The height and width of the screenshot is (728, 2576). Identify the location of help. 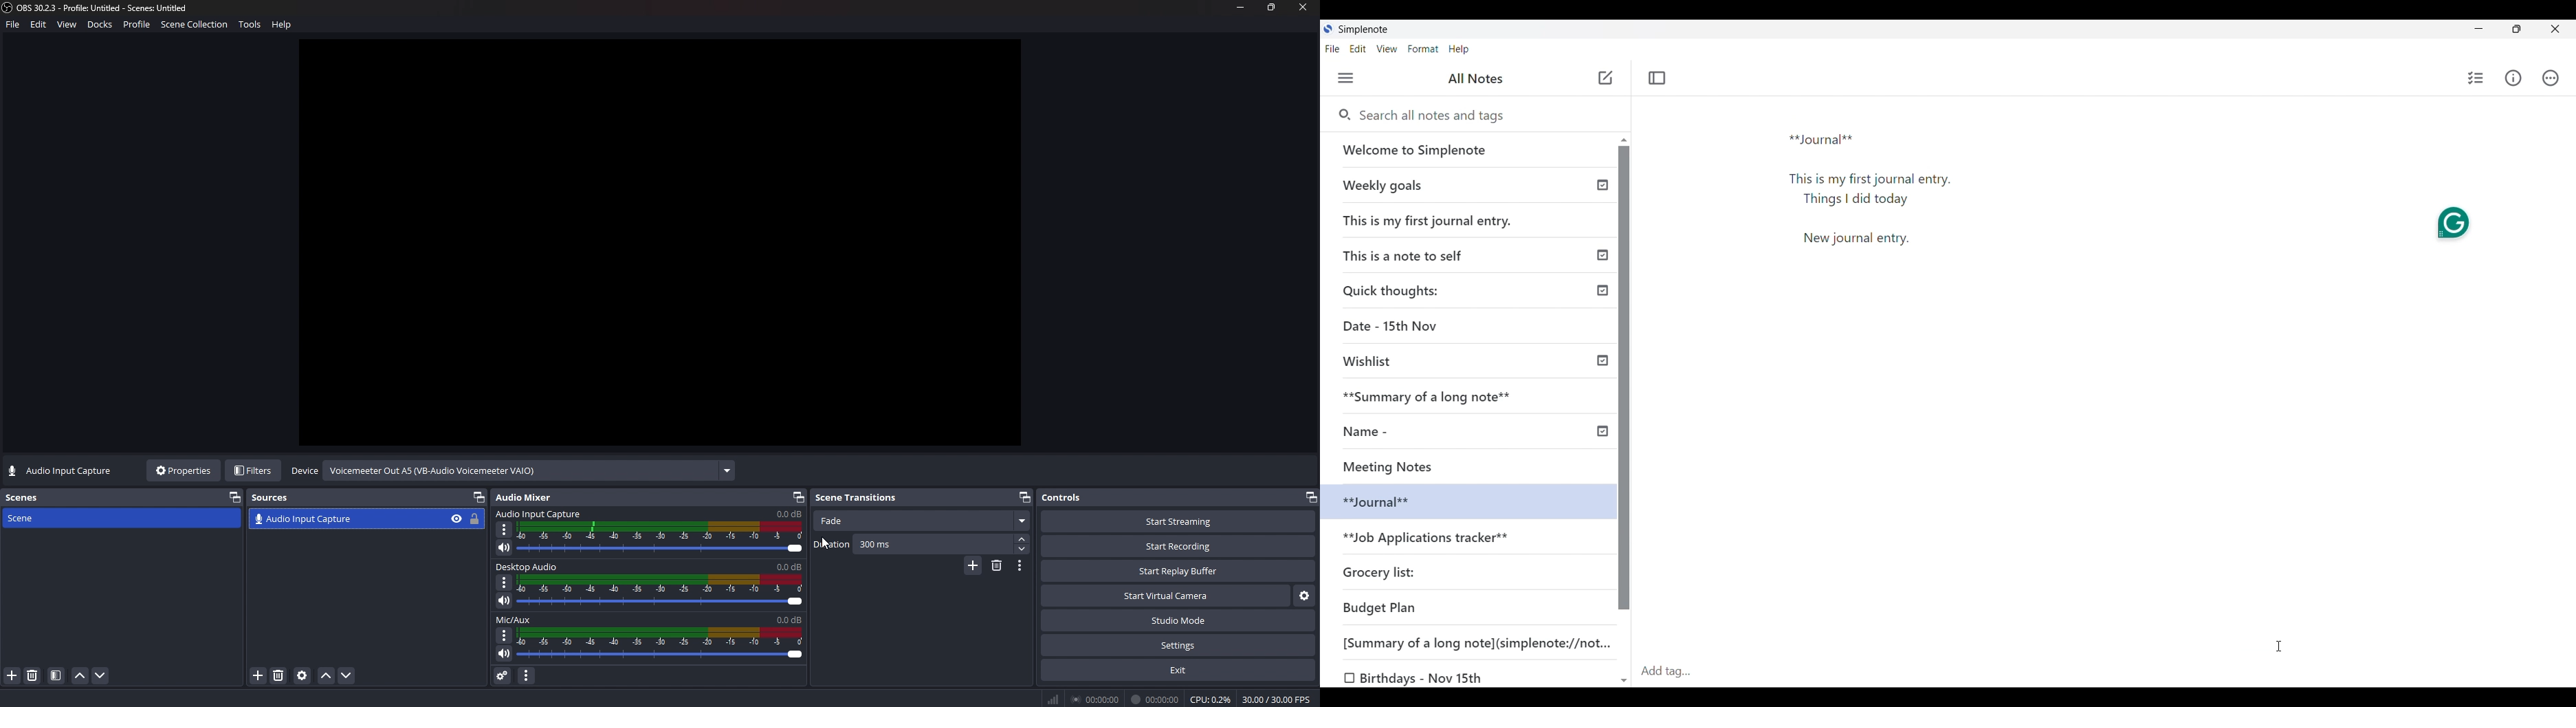
(285, 26).